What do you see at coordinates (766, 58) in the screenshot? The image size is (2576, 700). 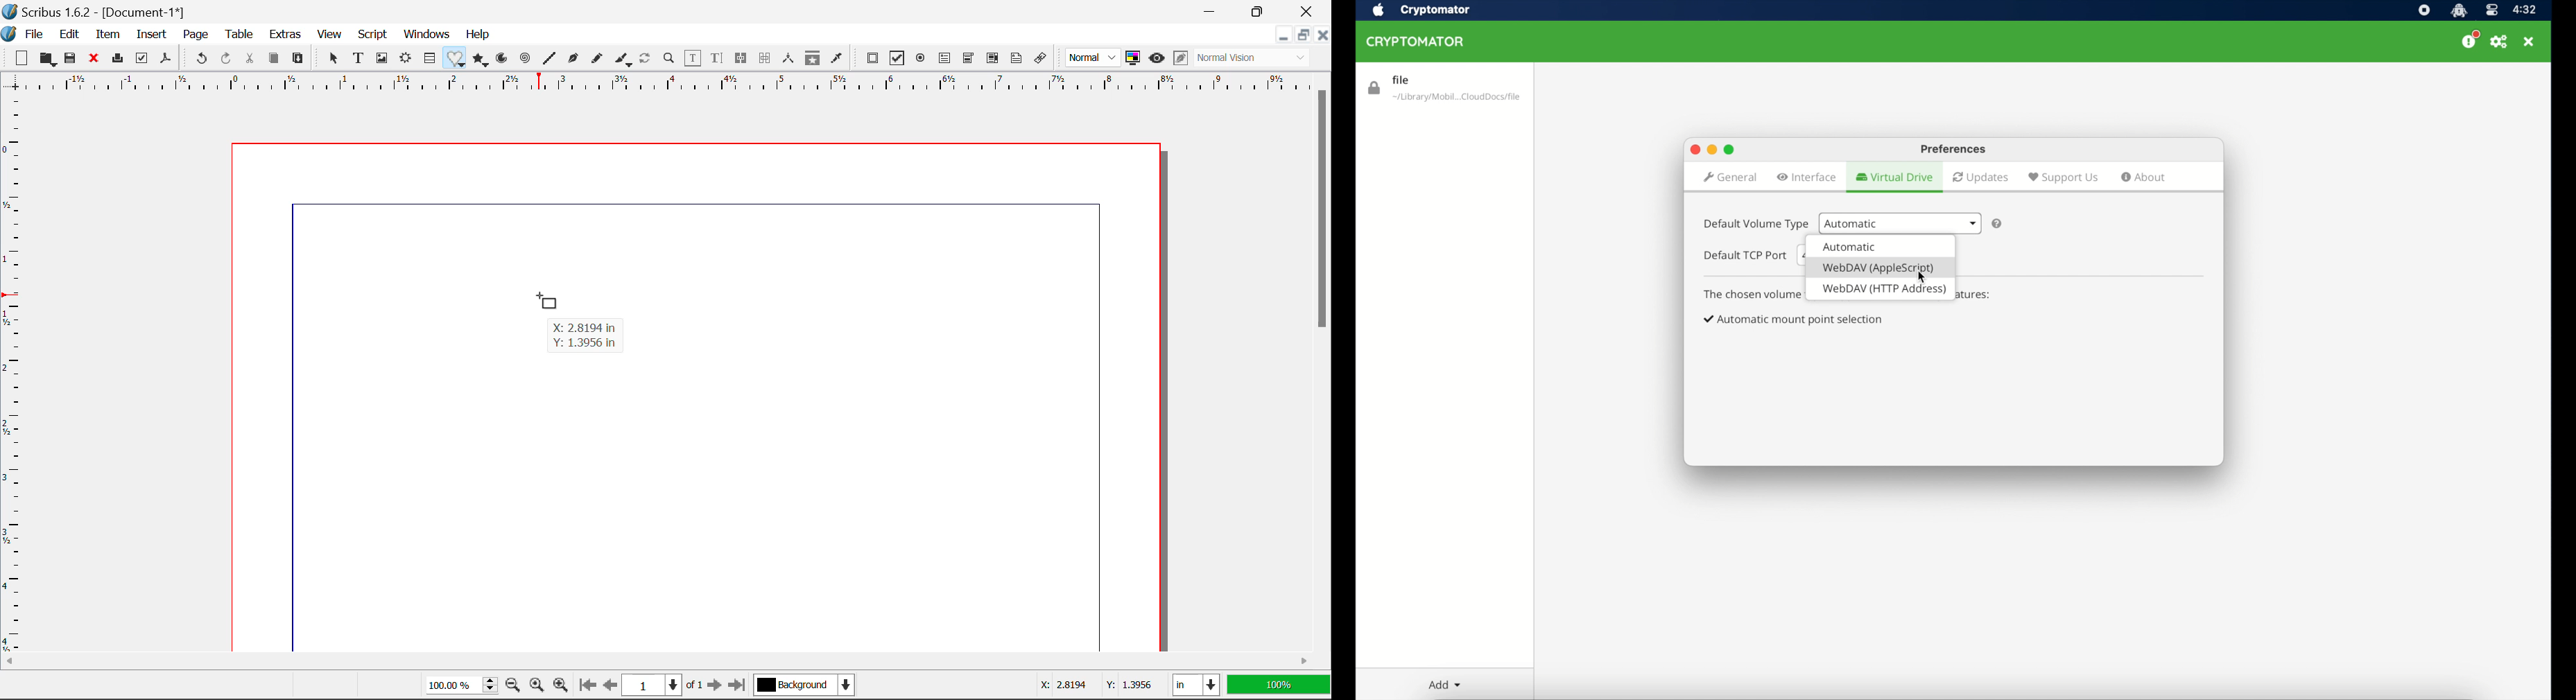 I see `Delink Text Frames` at bounding box center [766, 58].